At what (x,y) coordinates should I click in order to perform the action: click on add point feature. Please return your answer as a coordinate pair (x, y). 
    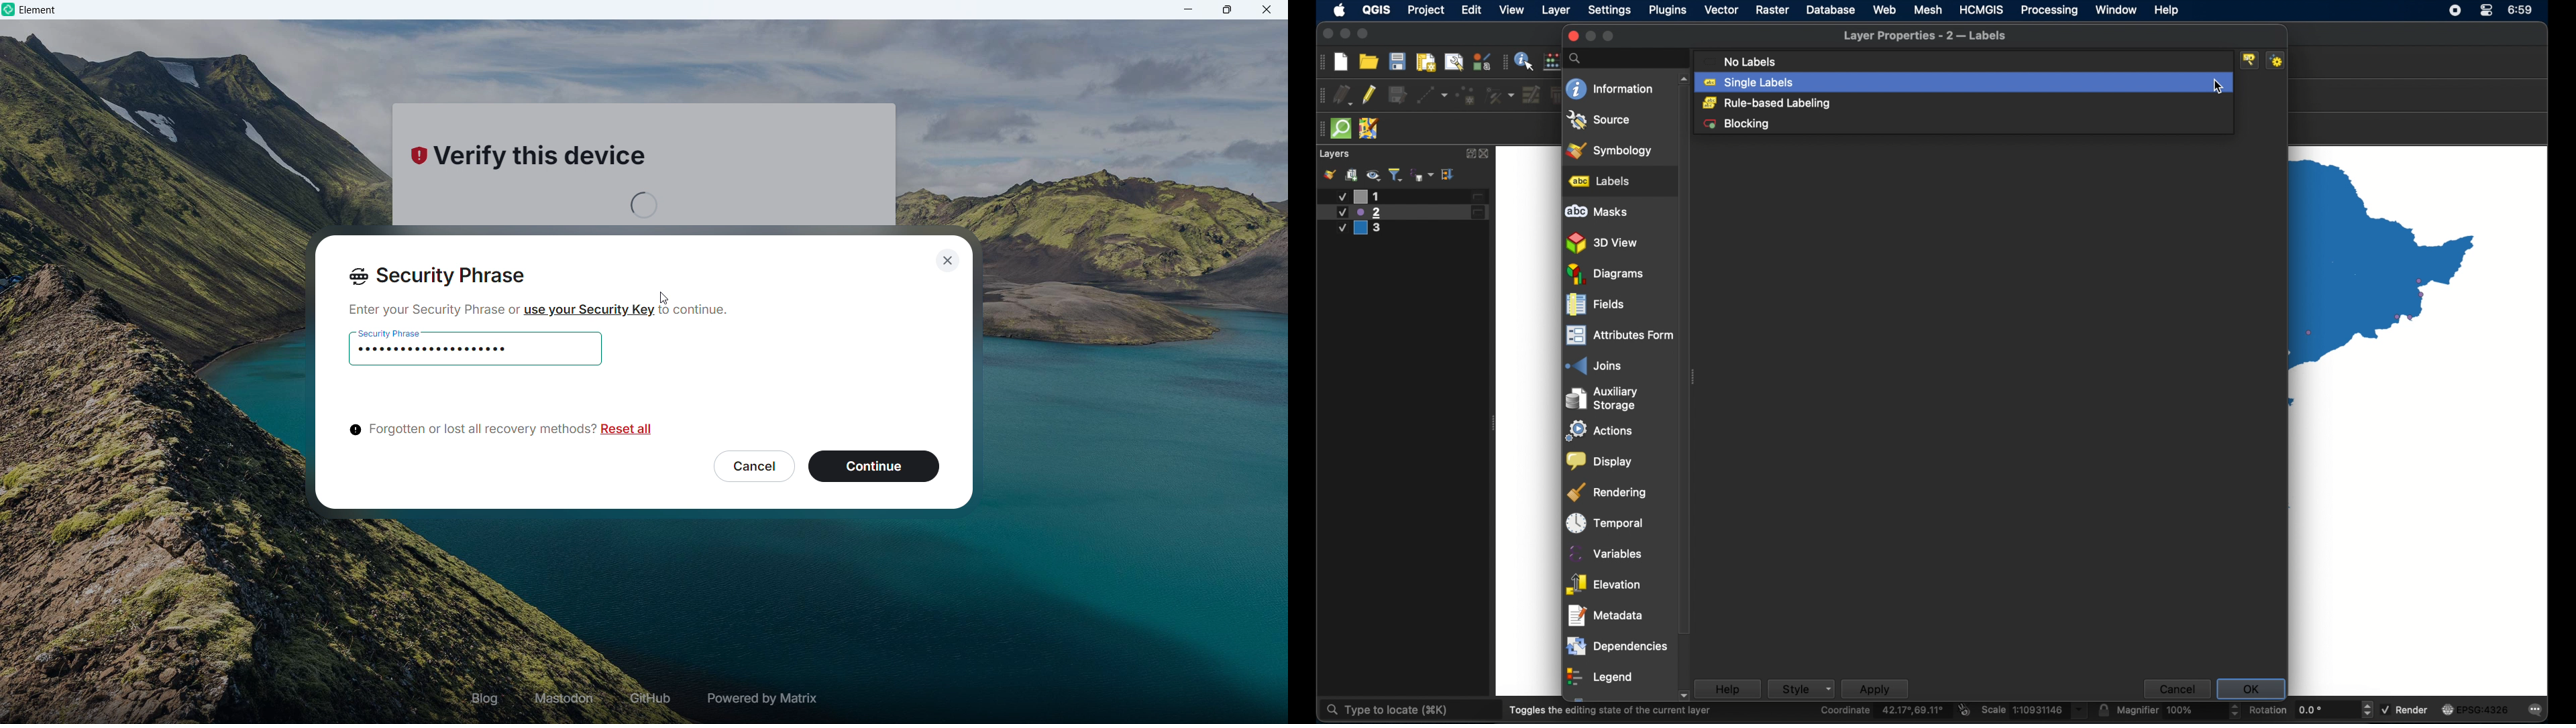
    Looking at the image, I should click on (1466, 95).